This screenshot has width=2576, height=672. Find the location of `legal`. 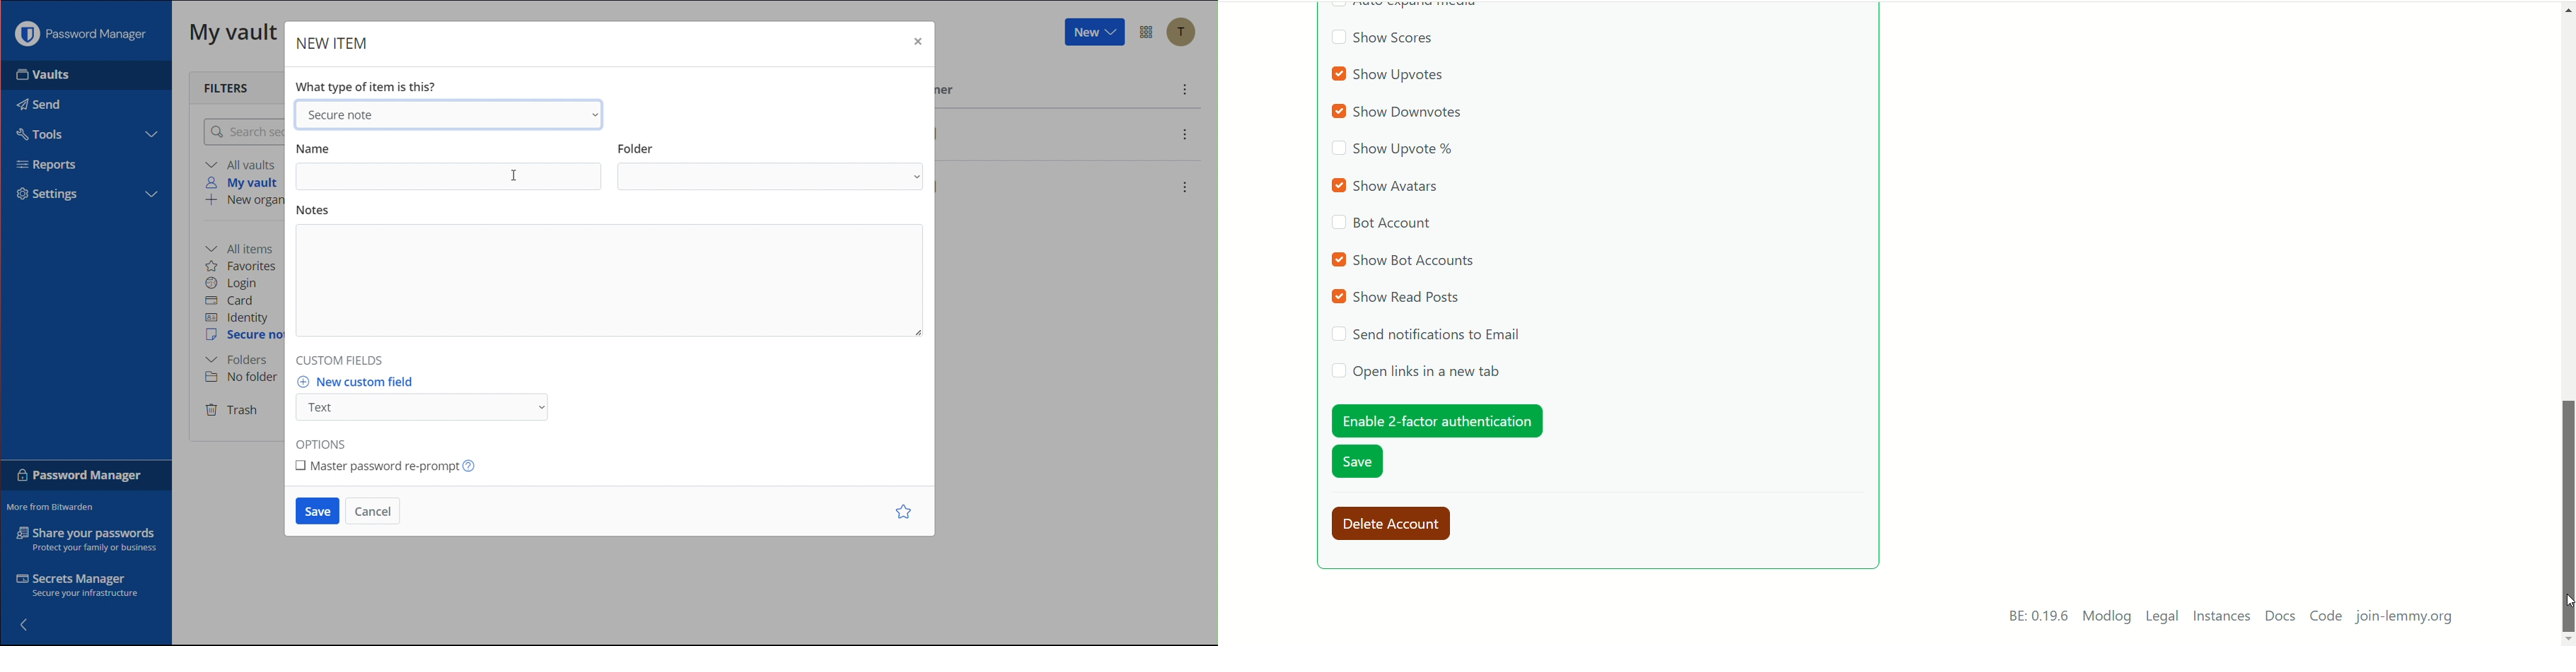

legal is located at coordinates (2163, 618).